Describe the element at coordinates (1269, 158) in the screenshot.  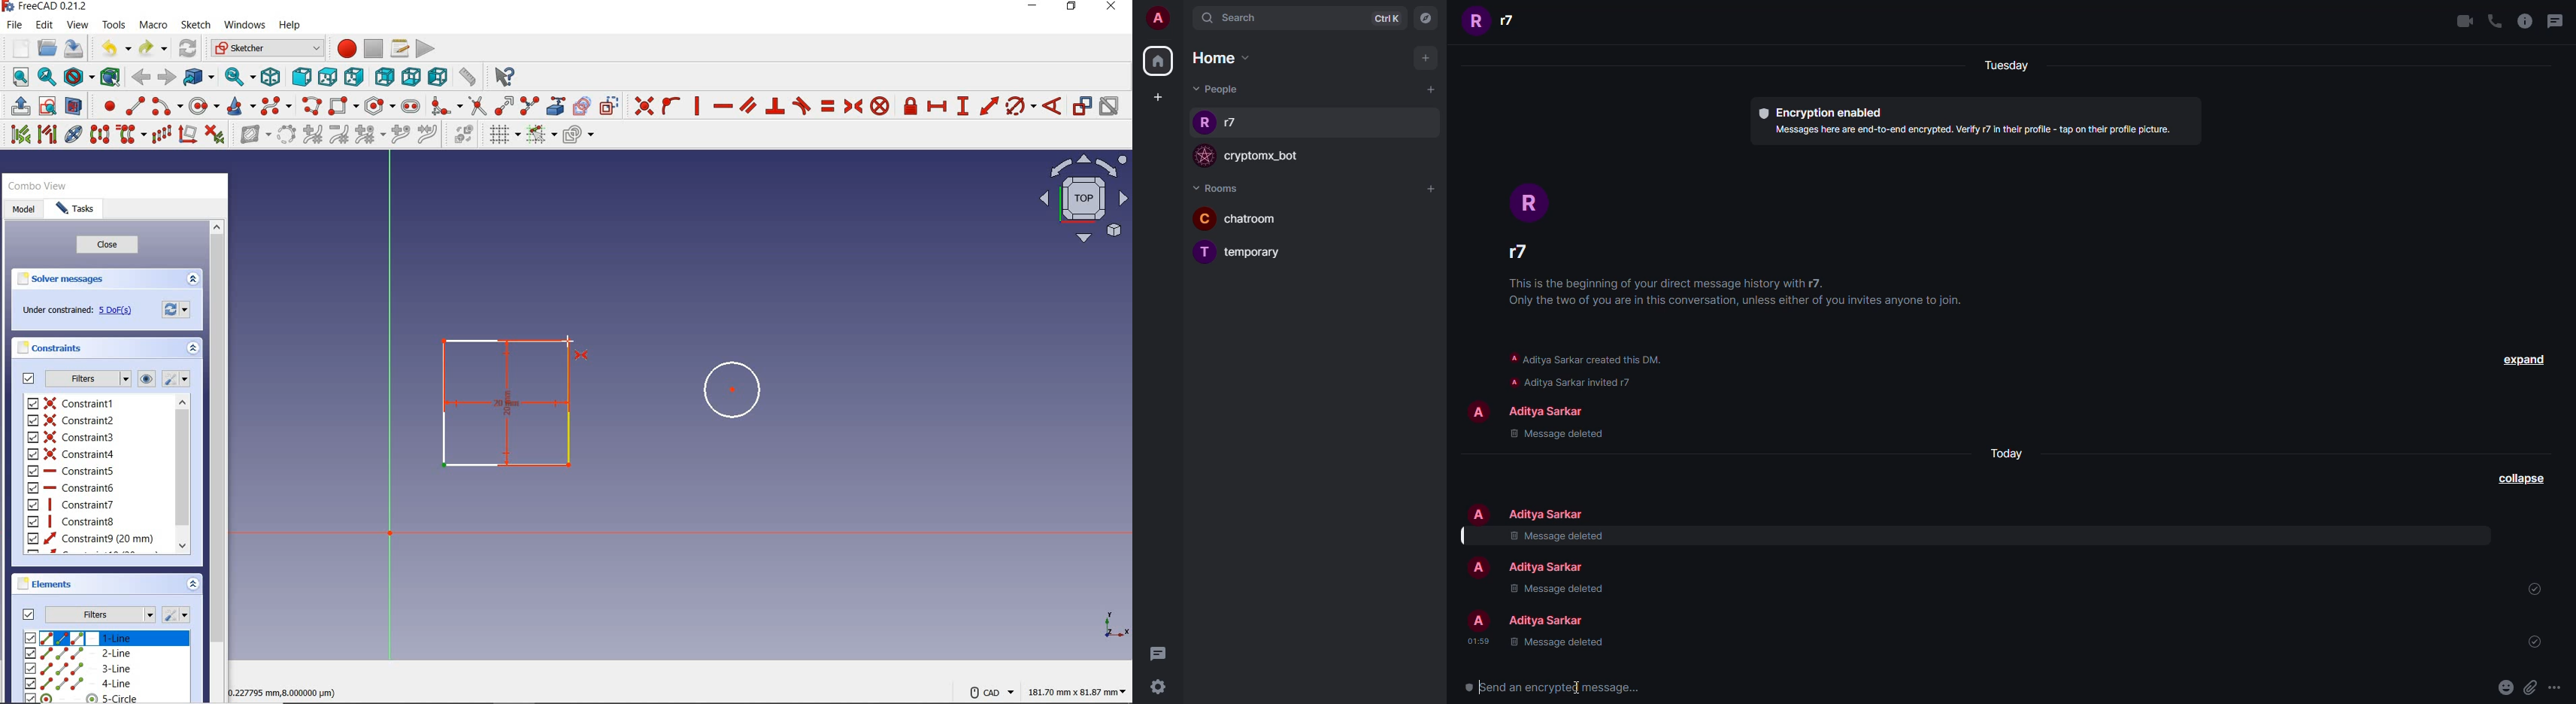
I see `bot` at that location.